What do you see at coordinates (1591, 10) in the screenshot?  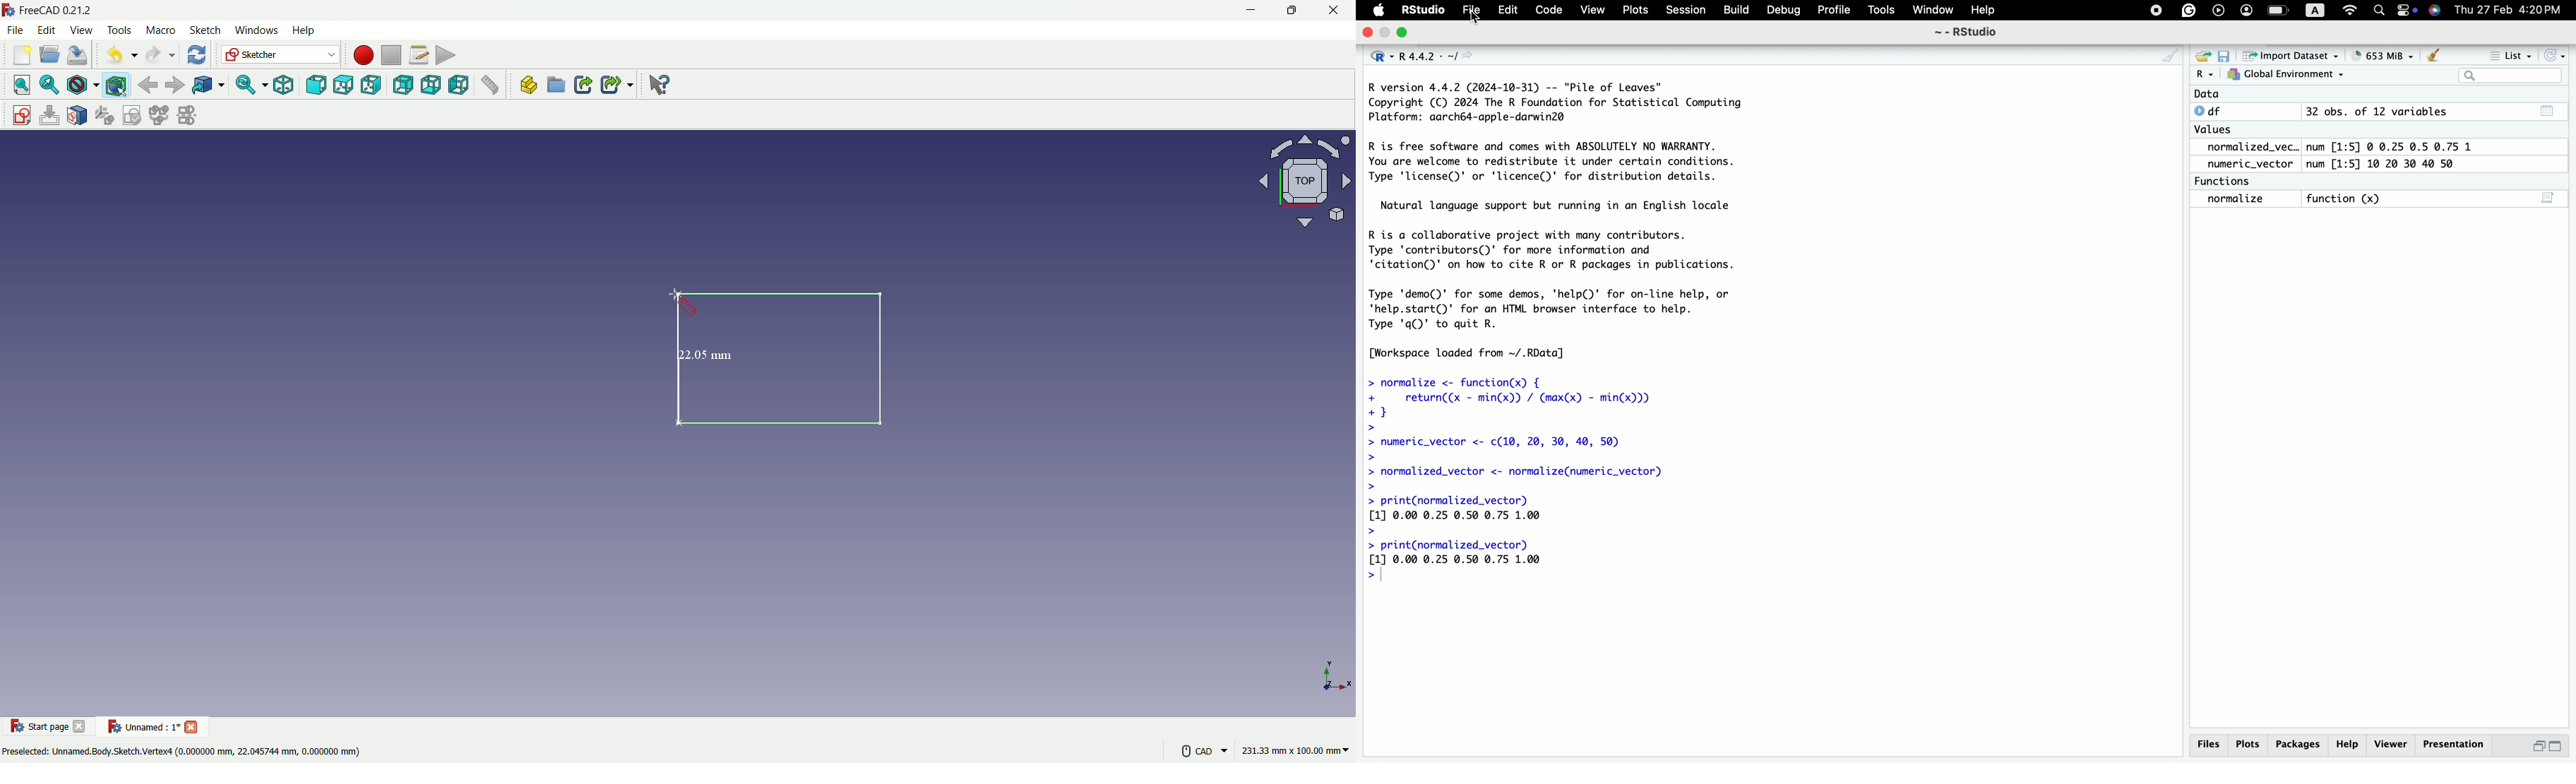 I see `View` at bounding box center [1591, 10].